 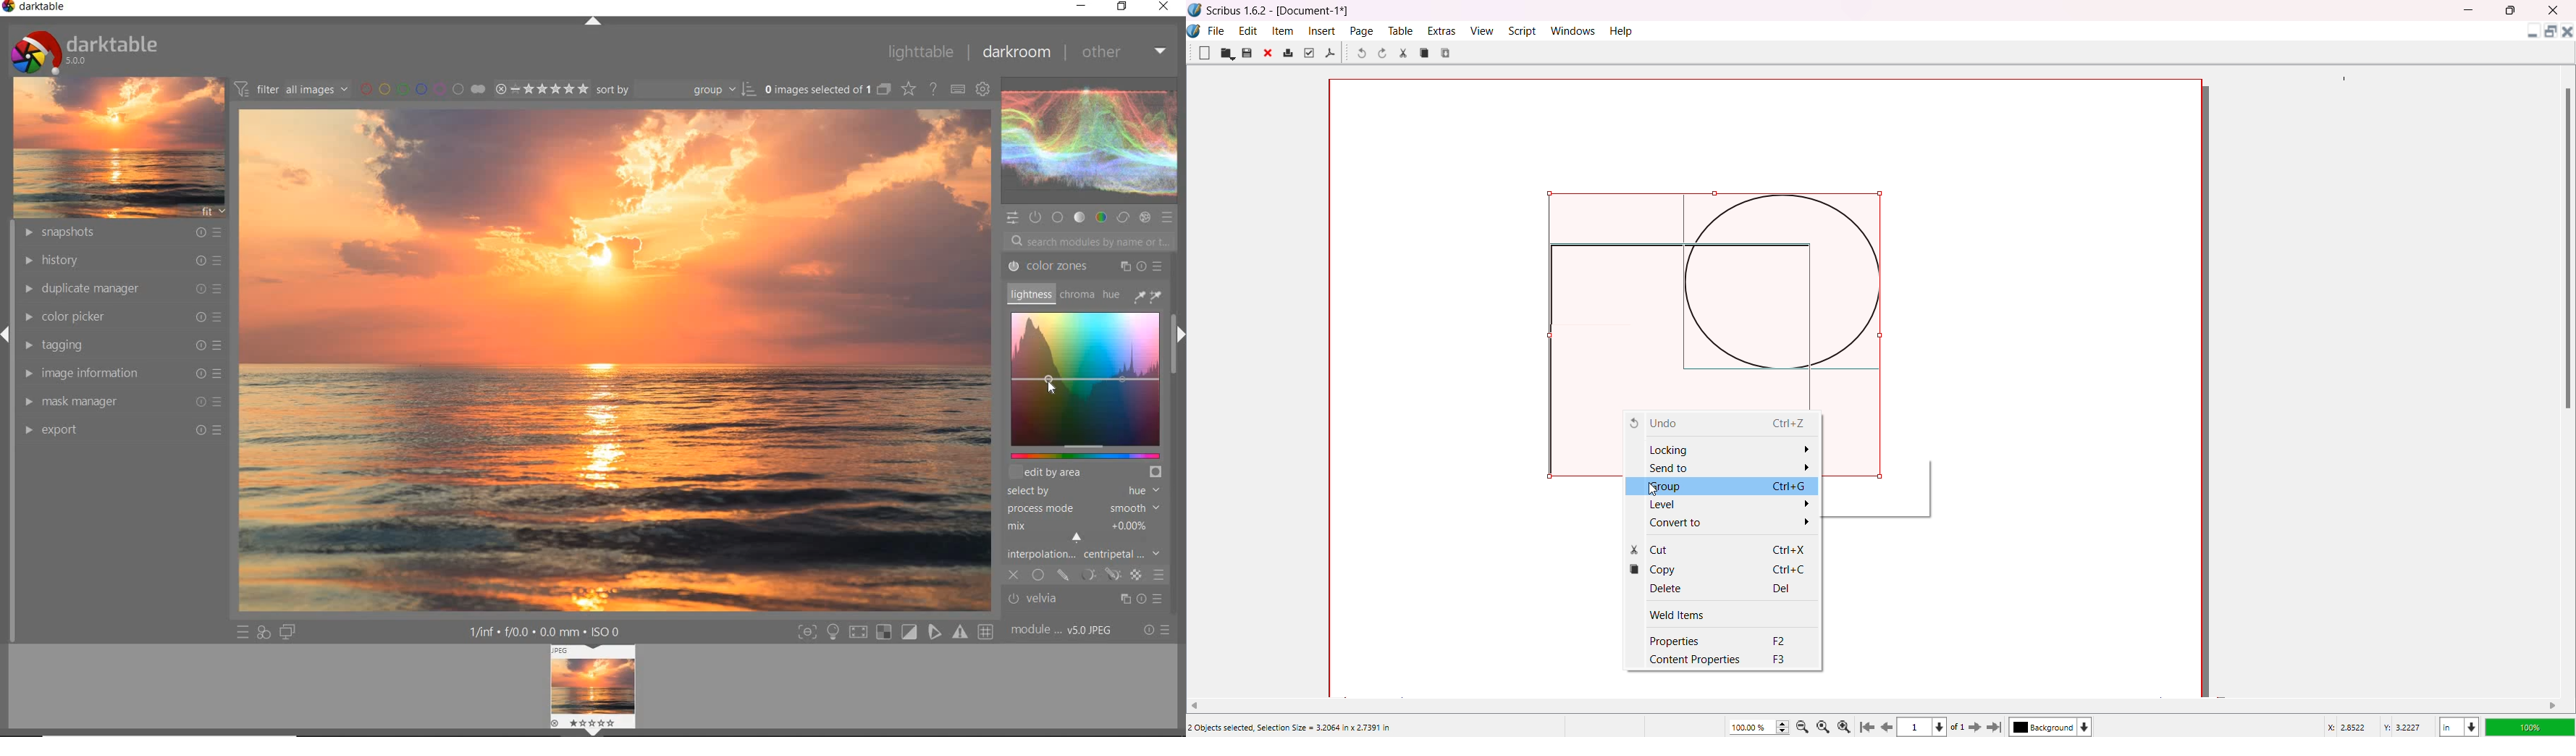 I want to click on Background color, so click(x=2054, y=727).